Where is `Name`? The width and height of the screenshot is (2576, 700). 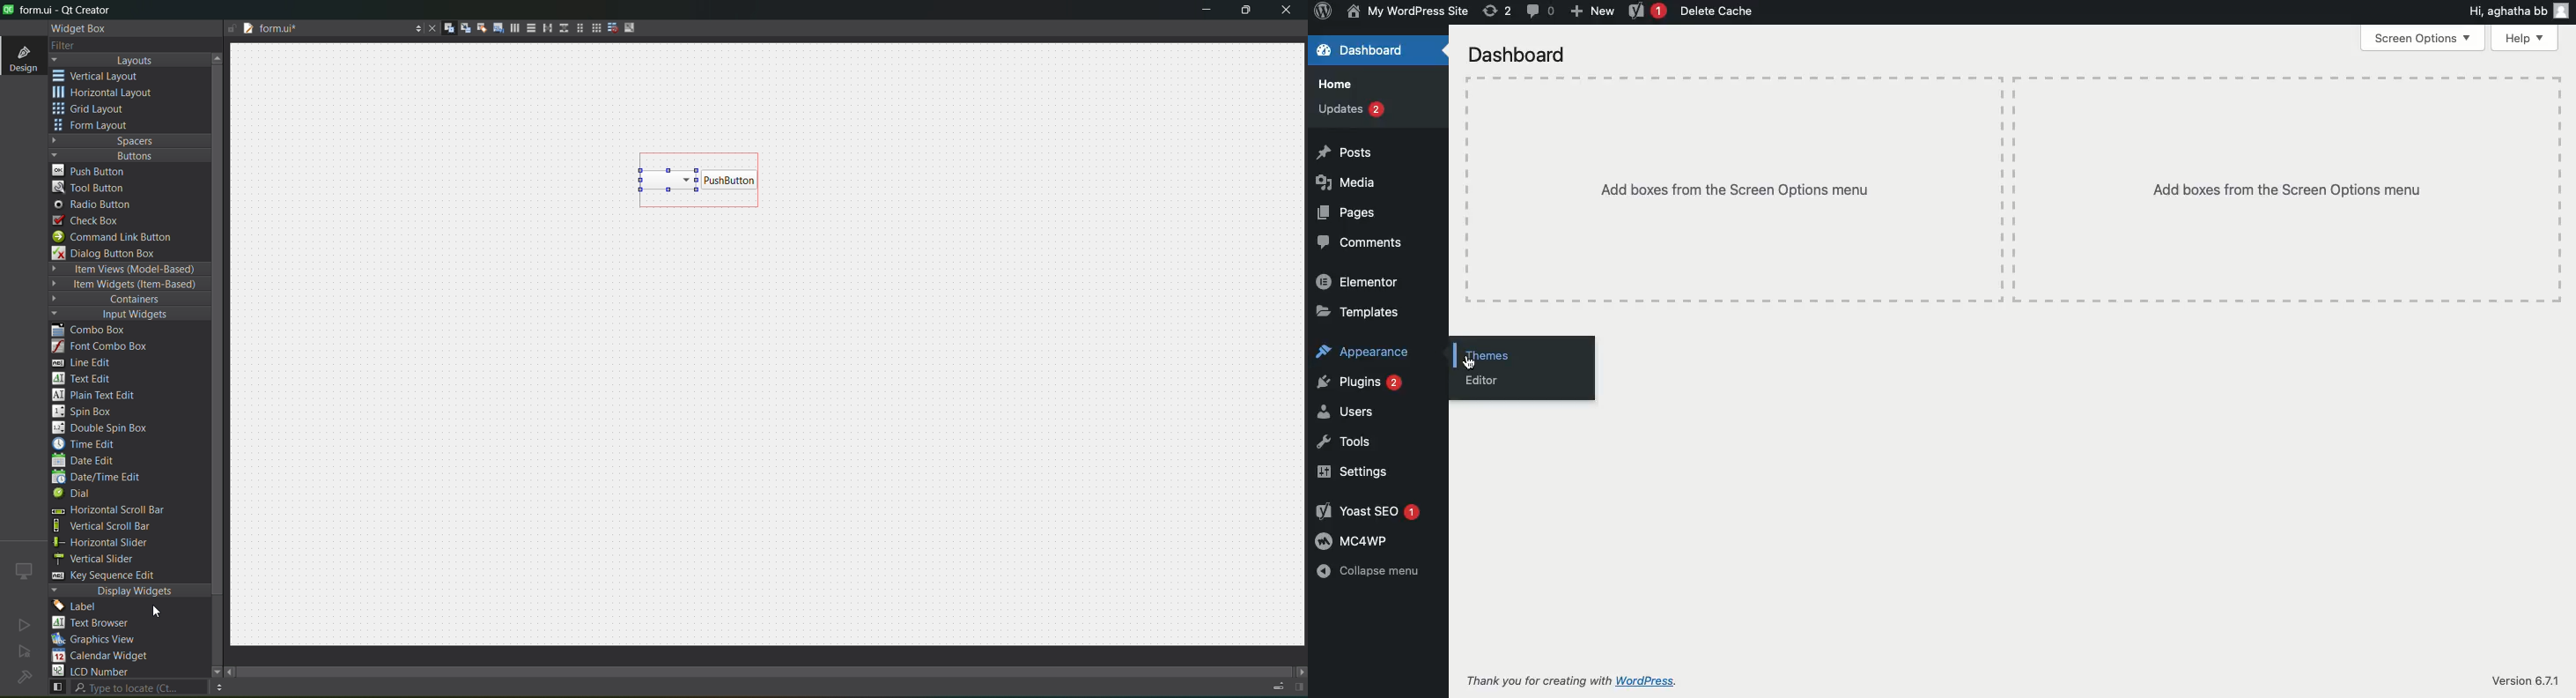
Name is located at coordinates (1408, 11).